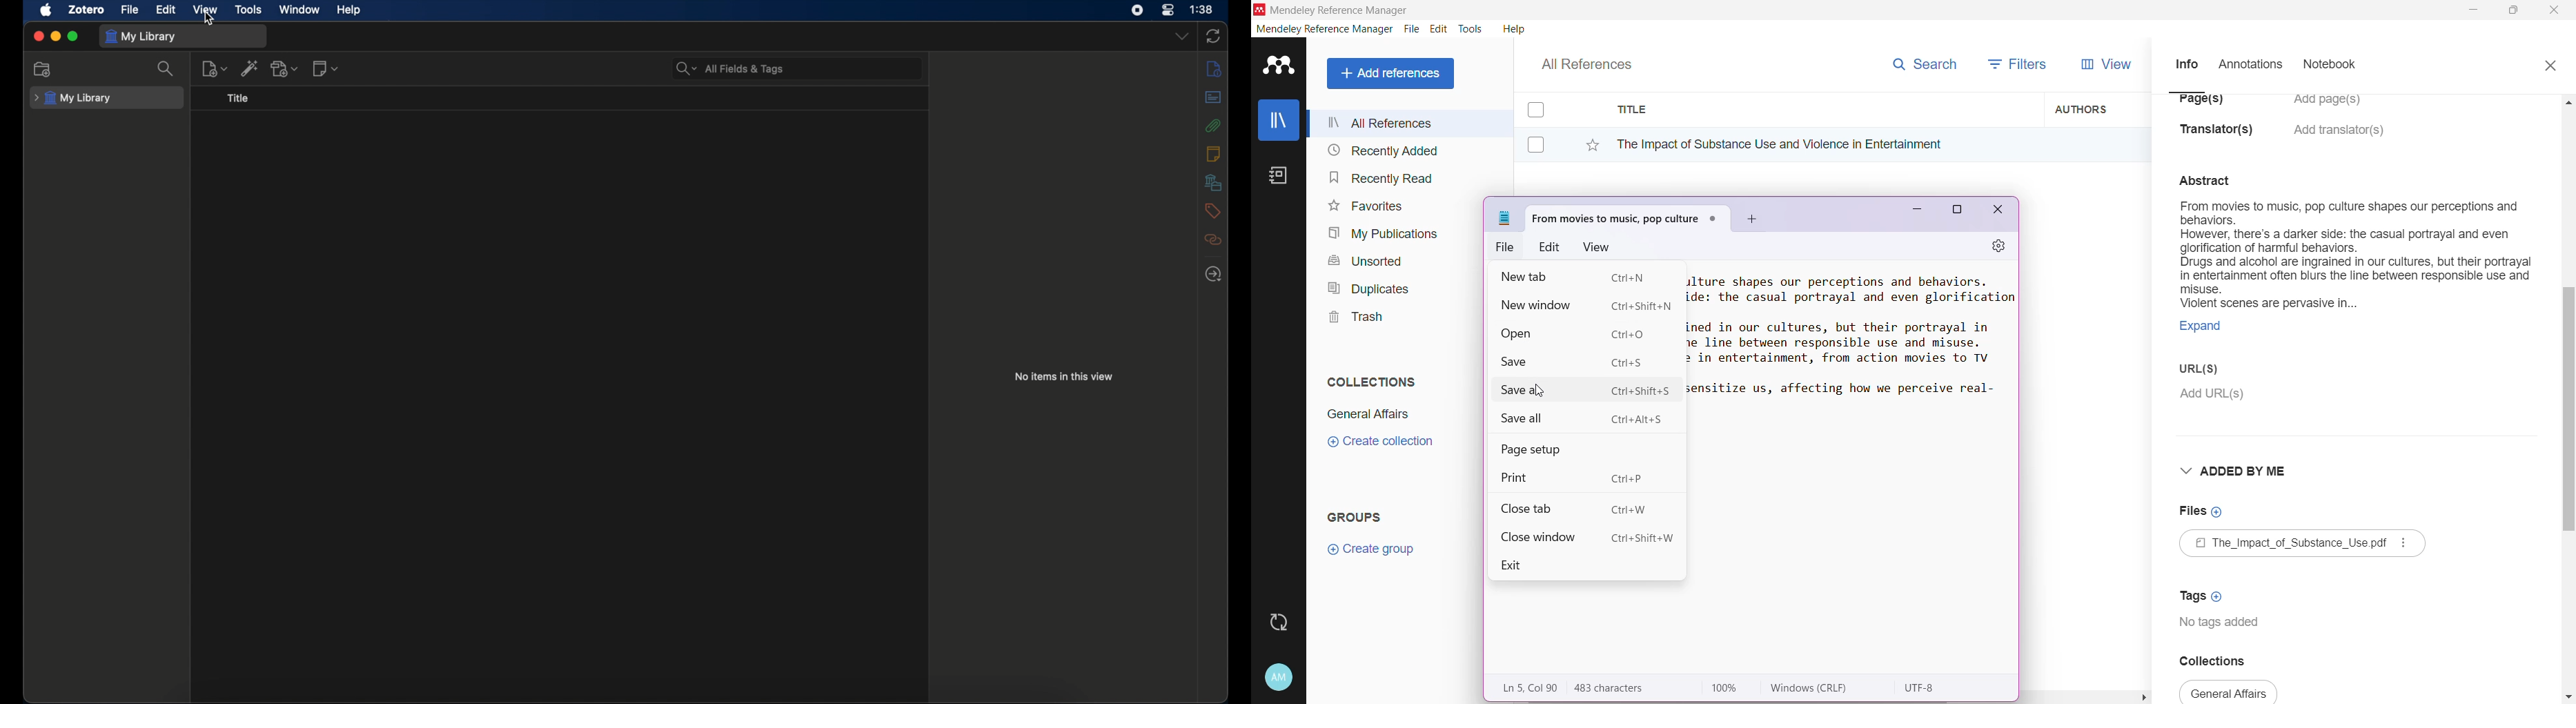  Describe the element at coordinates (55, 37) in the screenshot. I see `minimize` at that location.